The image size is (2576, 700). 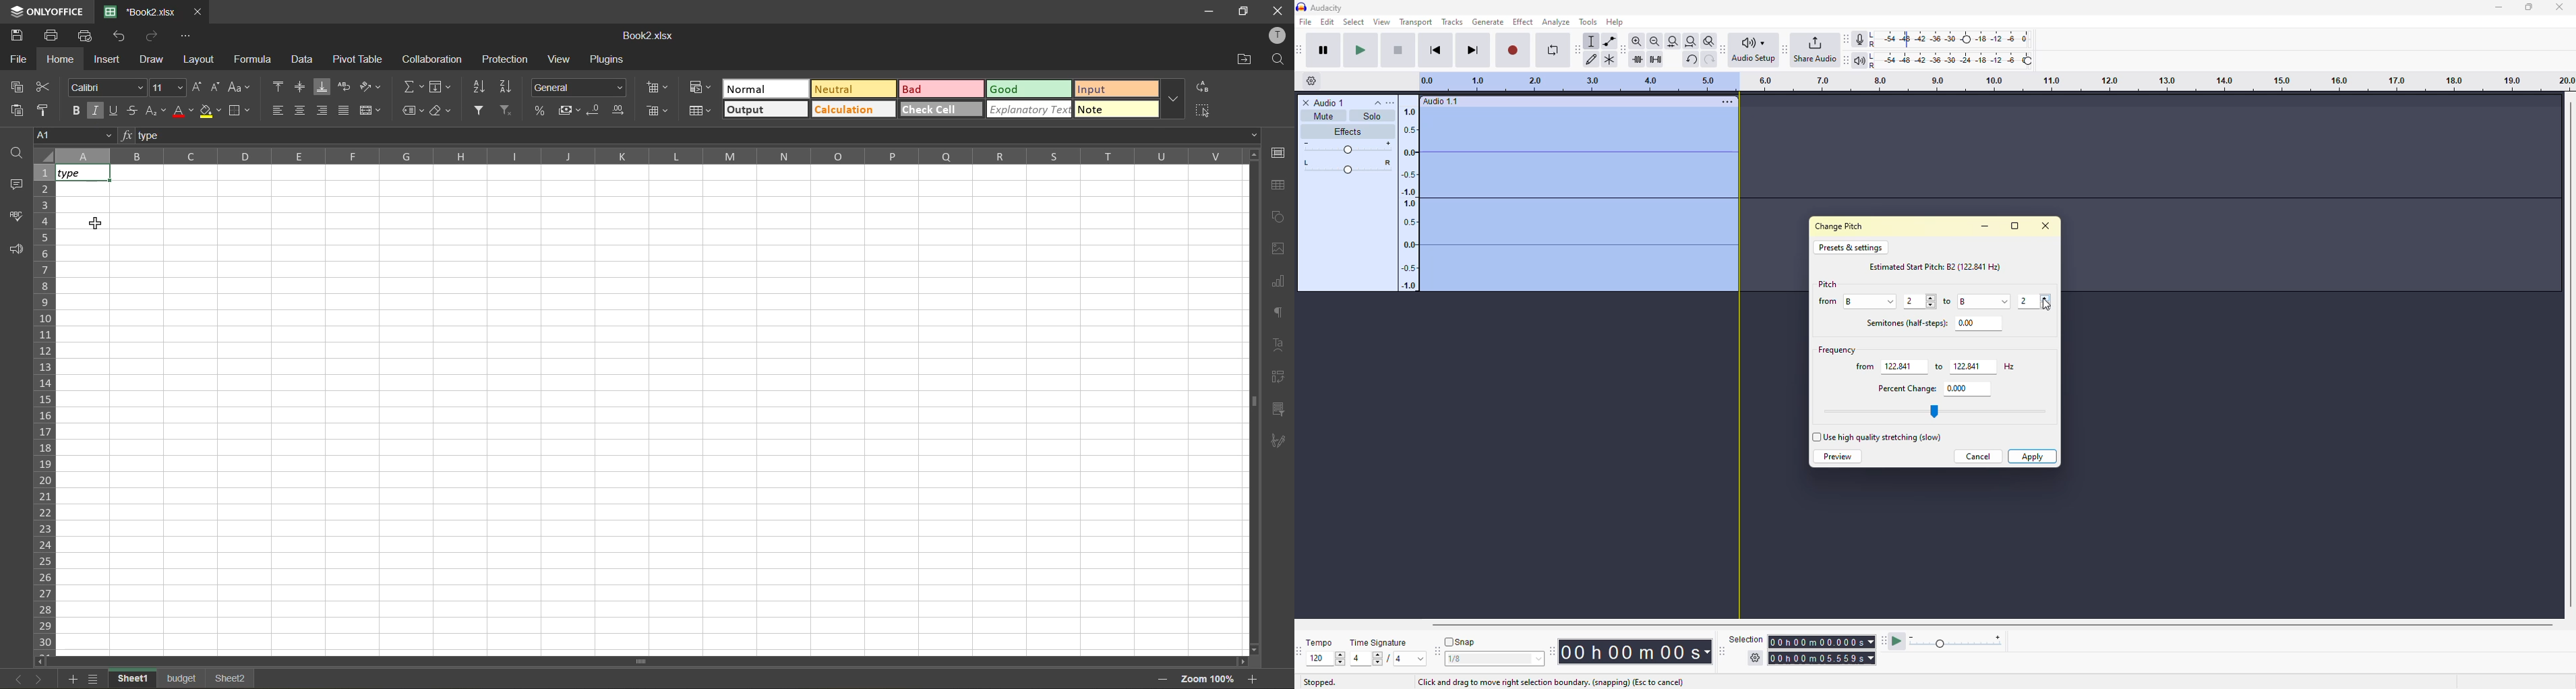 What do you see at coordinates (1467, 660) in the screenshot?
I see `1/8` at bounding box center [1467, 660].